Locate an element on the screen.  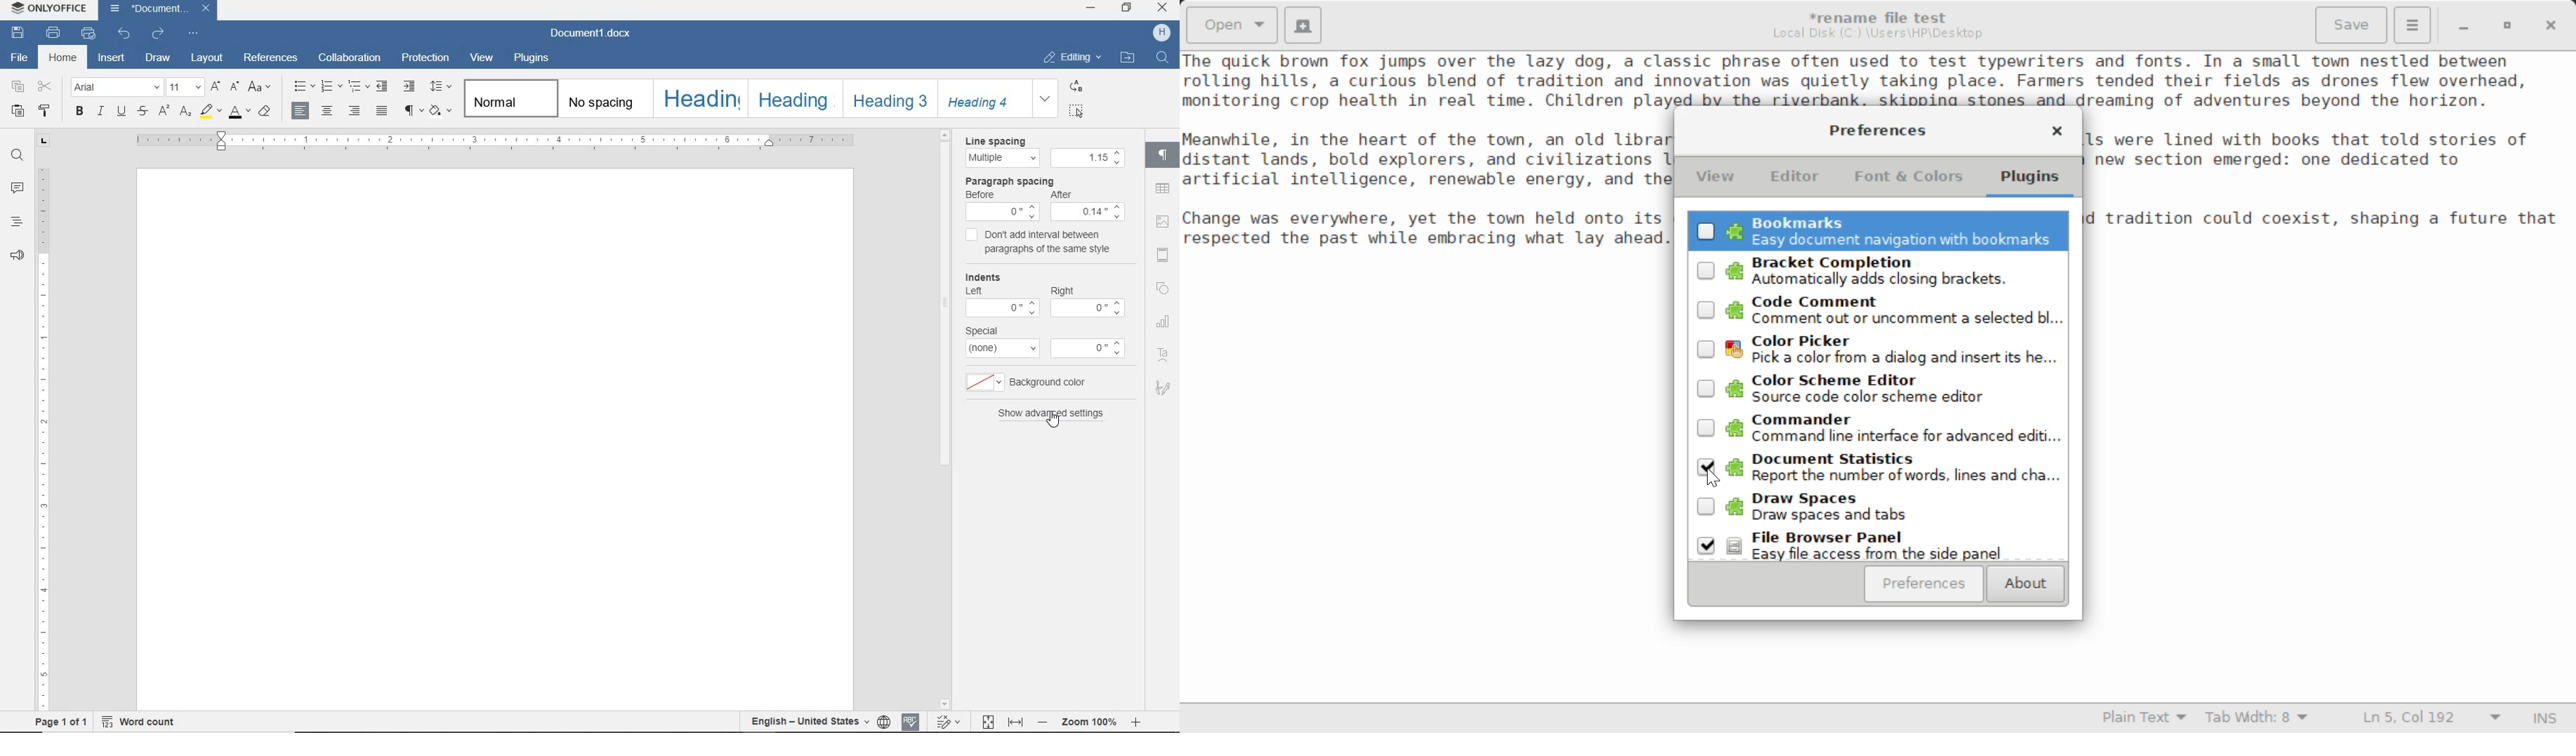
feedback & support is located at coordinates (15, 254).